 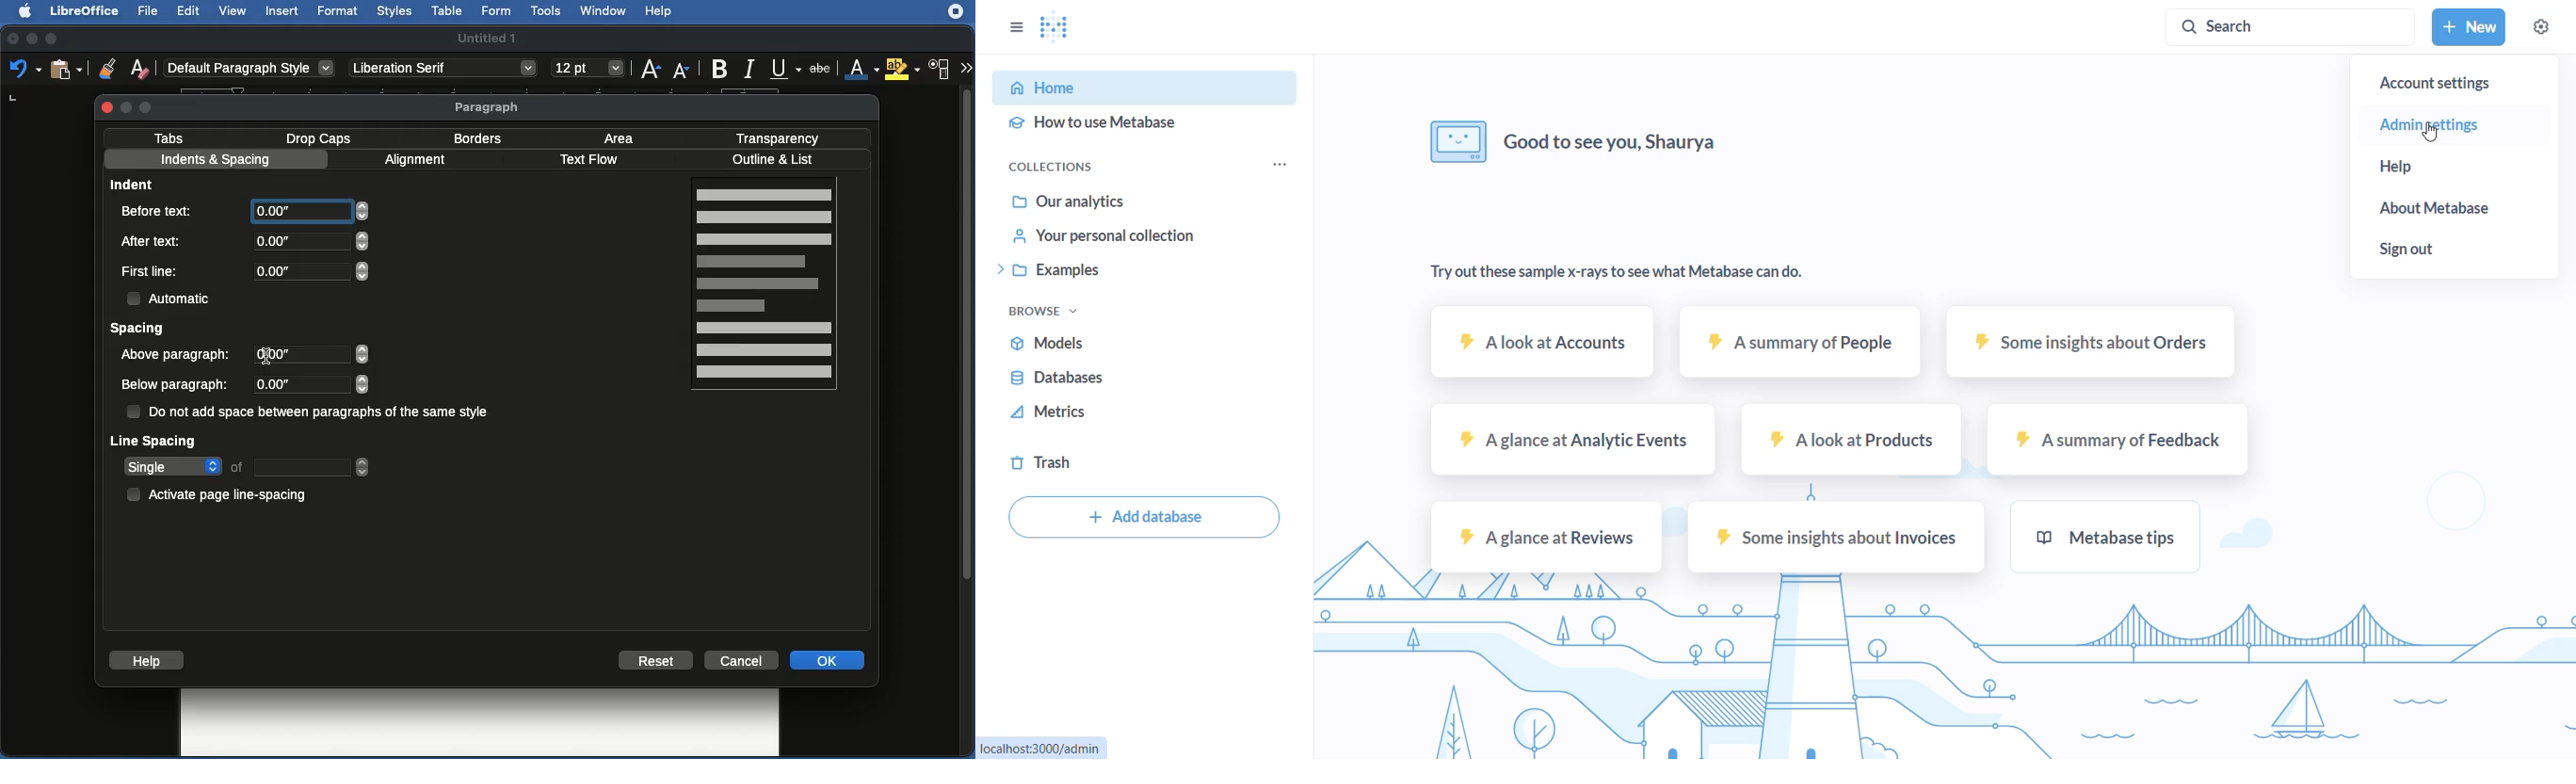 What do you see at coordinates (175, 385) in the screenshot?
I see `Below paragraph ` at bounding box center [175, 385].